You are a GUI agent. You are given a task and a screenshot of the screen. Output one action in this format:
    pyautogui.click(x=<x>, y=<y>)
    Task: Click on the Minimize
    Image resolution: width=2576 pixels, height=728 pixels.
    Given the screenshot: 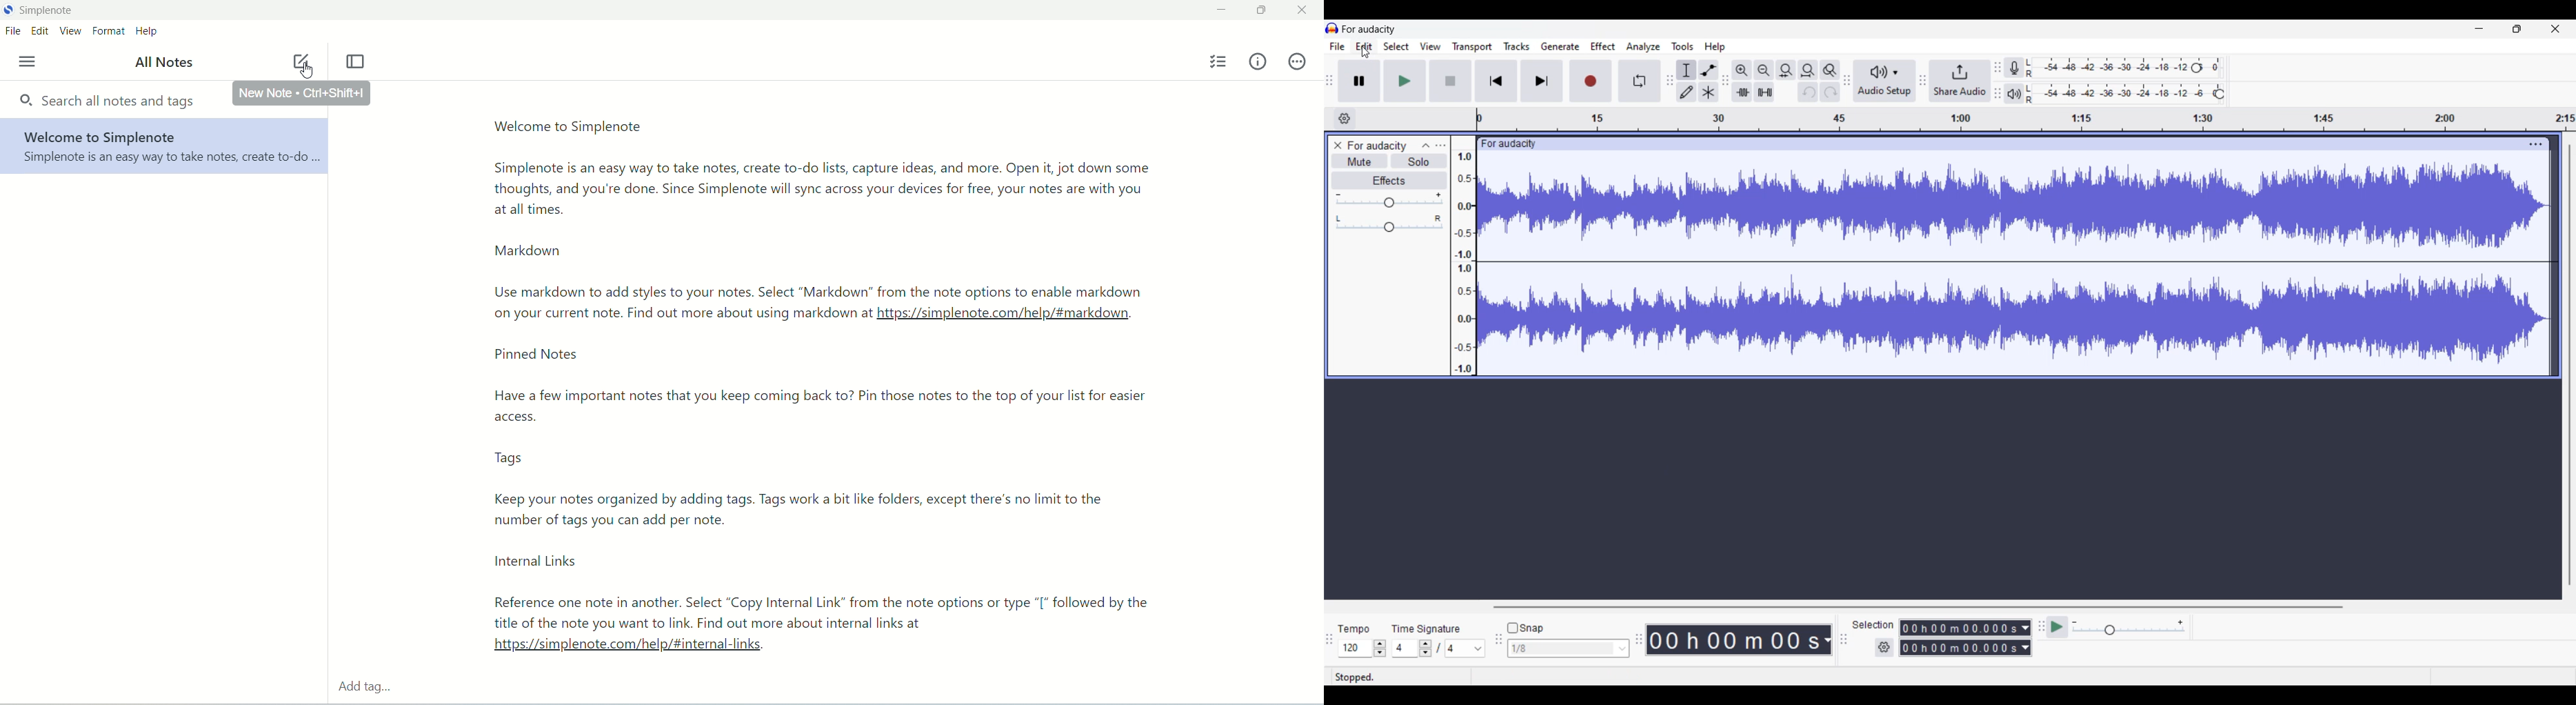 What is the action you would take?
    pyautogui.click(x=2480, y=29)
    